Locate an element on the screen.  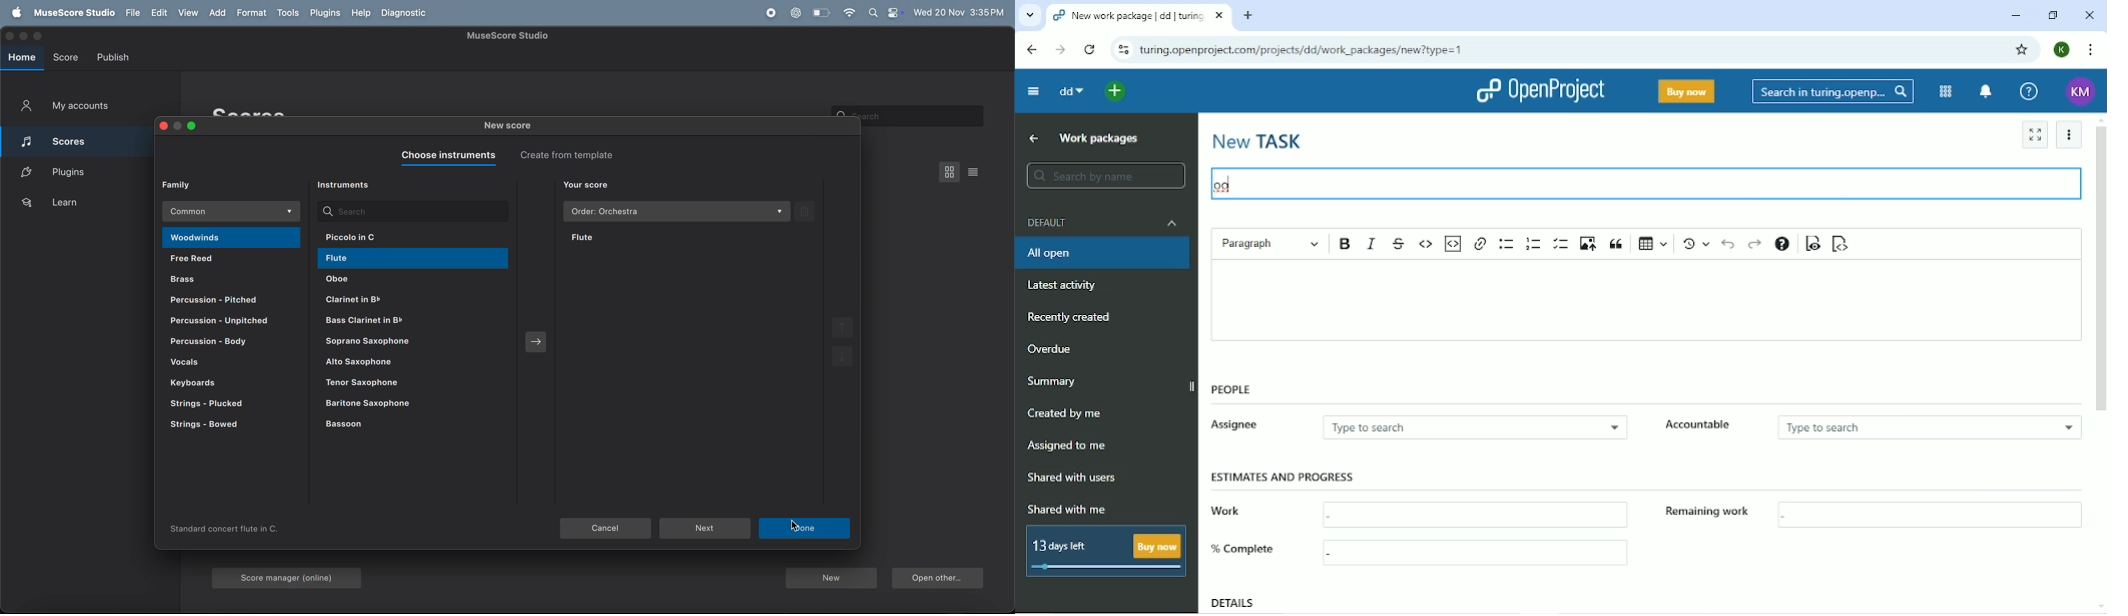
Buy now is located at coordinates (1686, 92).